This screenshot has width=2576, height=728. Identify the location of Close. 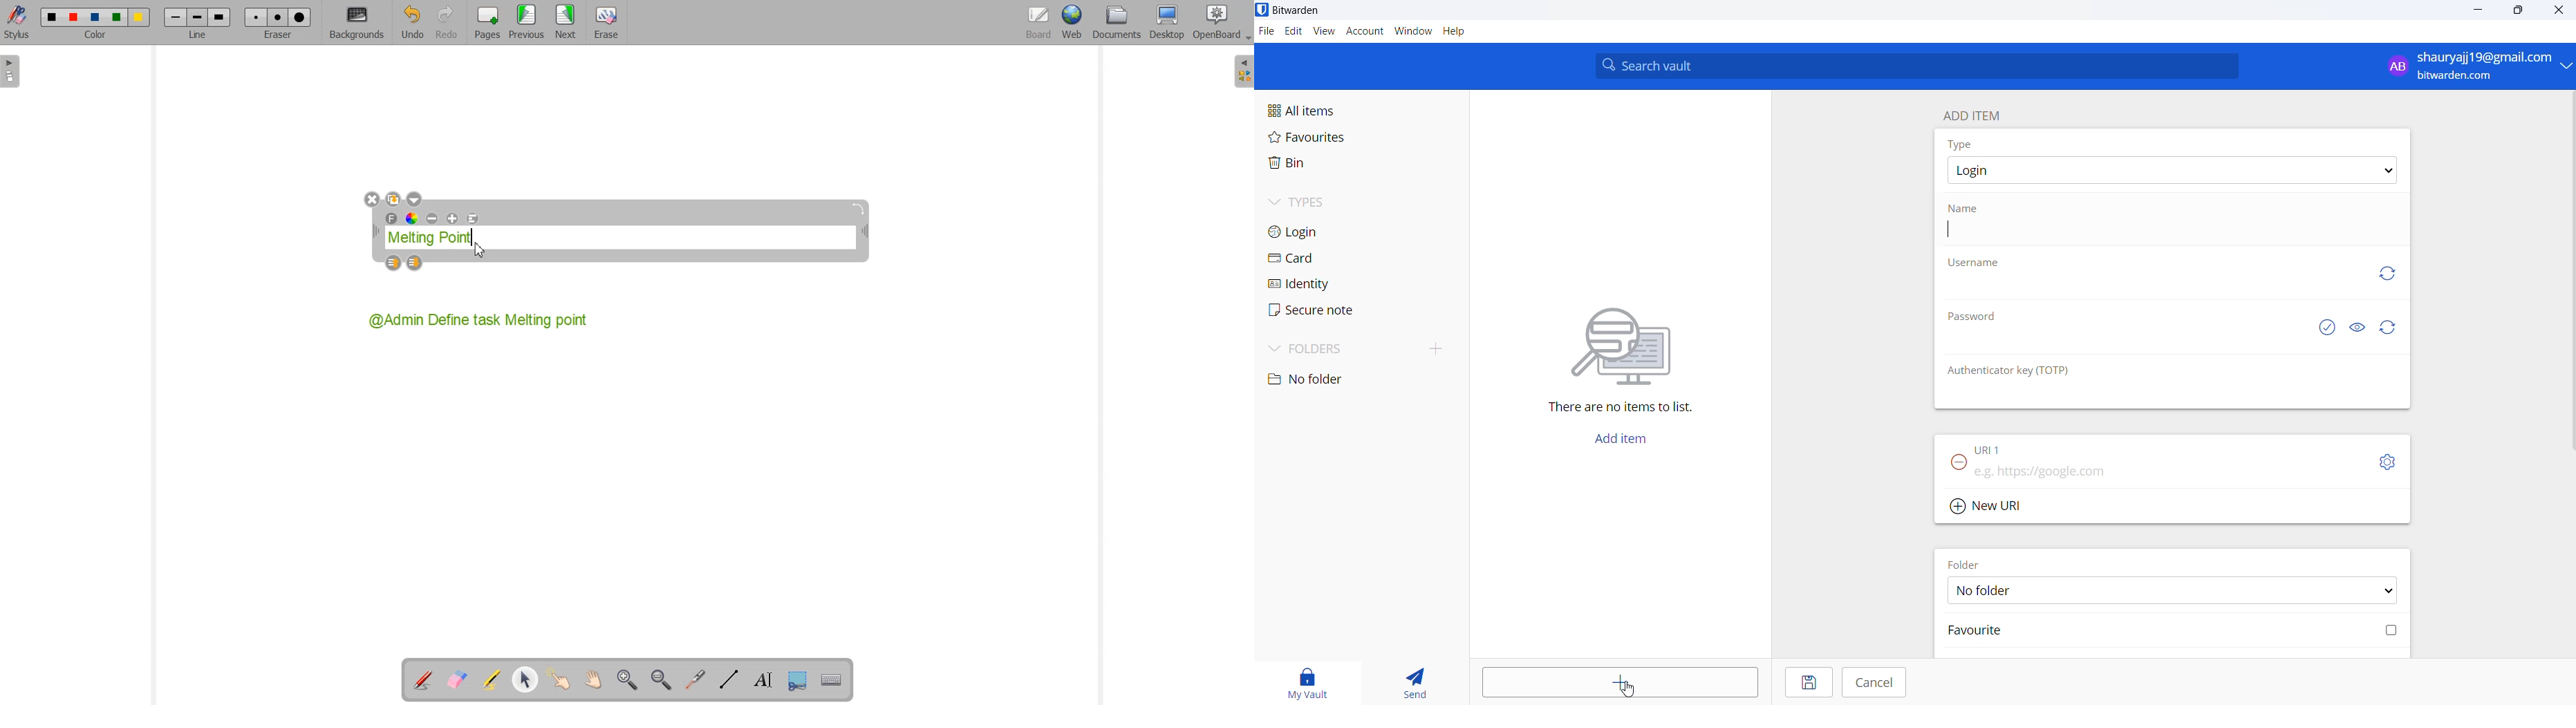
(372, 200).